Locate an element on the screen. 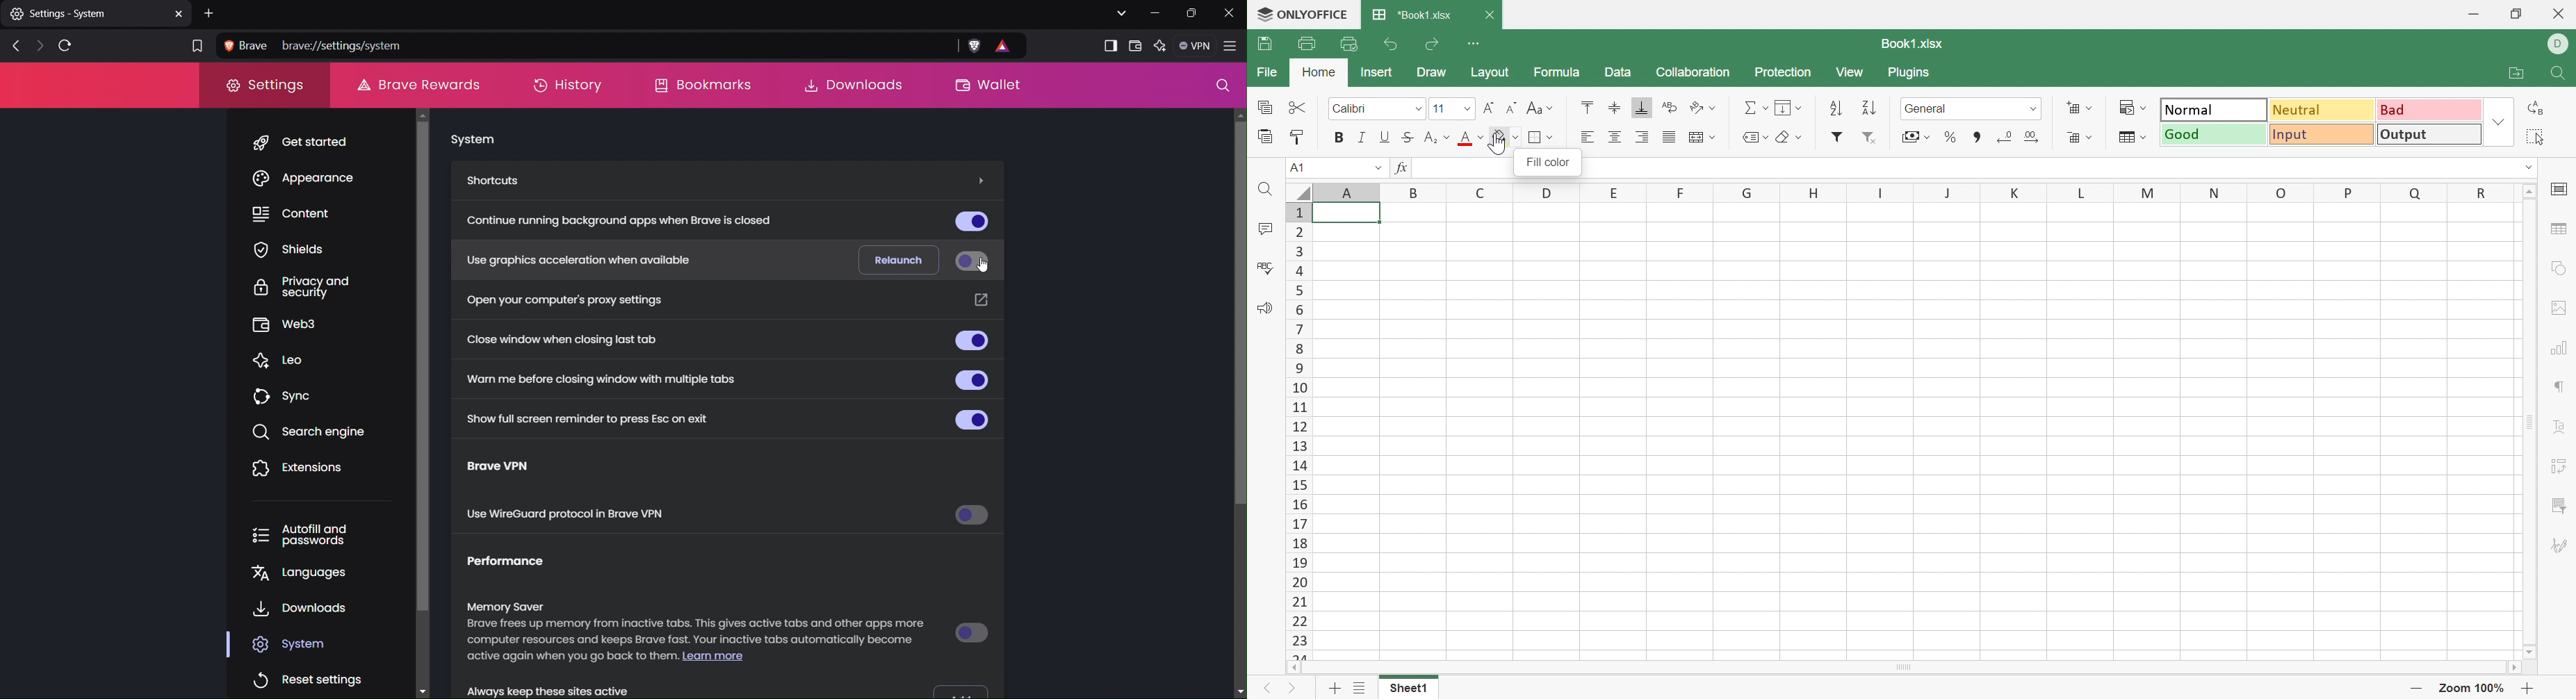 The width and height of the screenshot is (2576, 700). Fill color is located at coordinates (1547, 161).